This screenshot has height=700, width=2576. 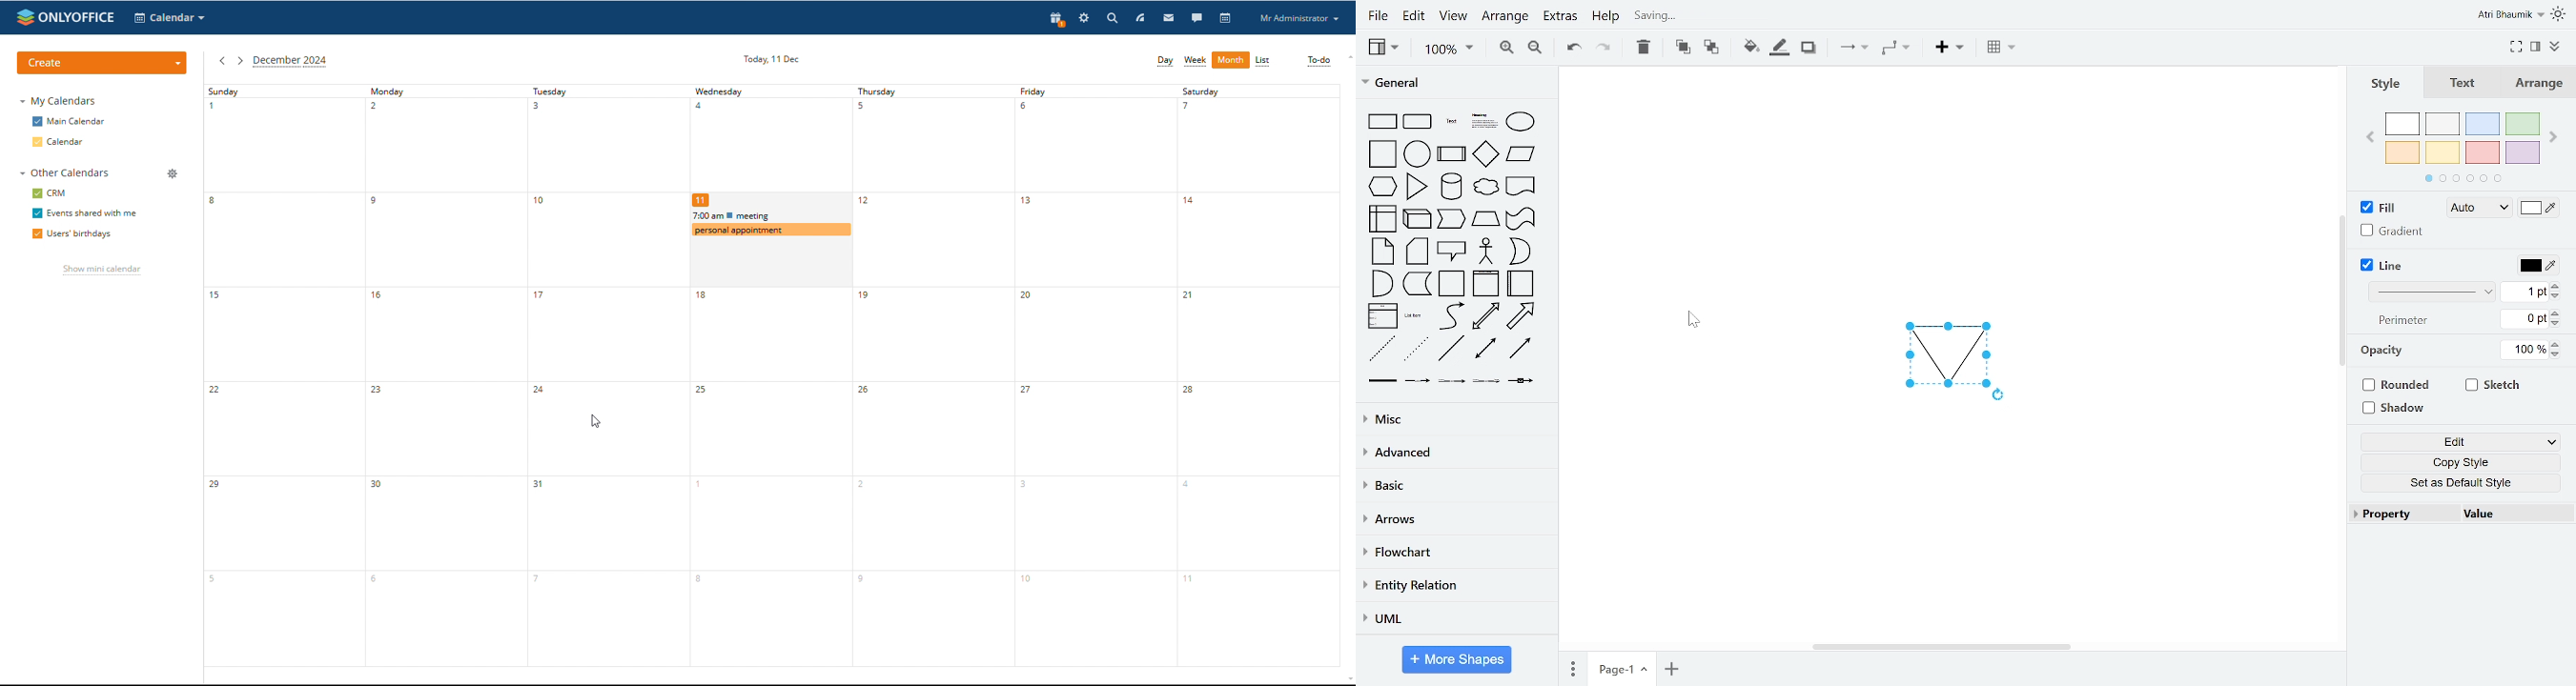 What do you see at coordinates (1748, 46) in the screenshot?
I see `fill color` at bounding box center [1748, 46].